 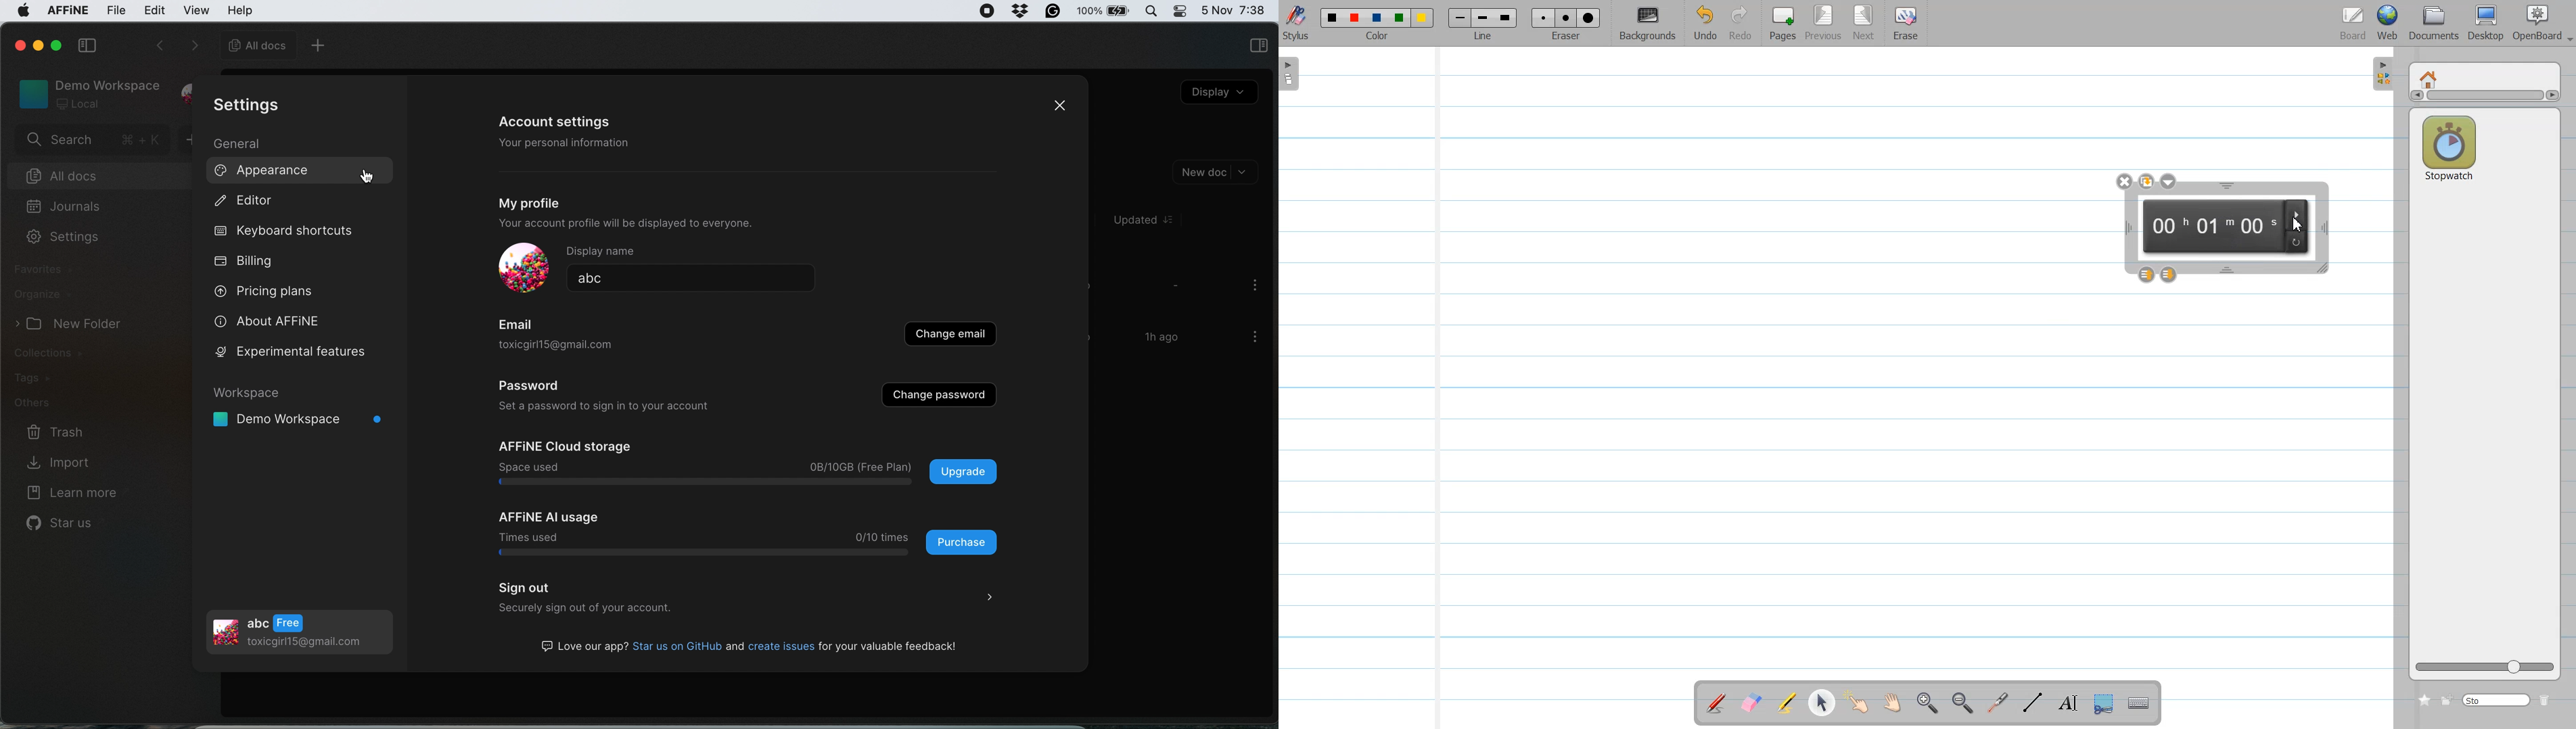 I want to click on edit, so click(x=155, y=11).